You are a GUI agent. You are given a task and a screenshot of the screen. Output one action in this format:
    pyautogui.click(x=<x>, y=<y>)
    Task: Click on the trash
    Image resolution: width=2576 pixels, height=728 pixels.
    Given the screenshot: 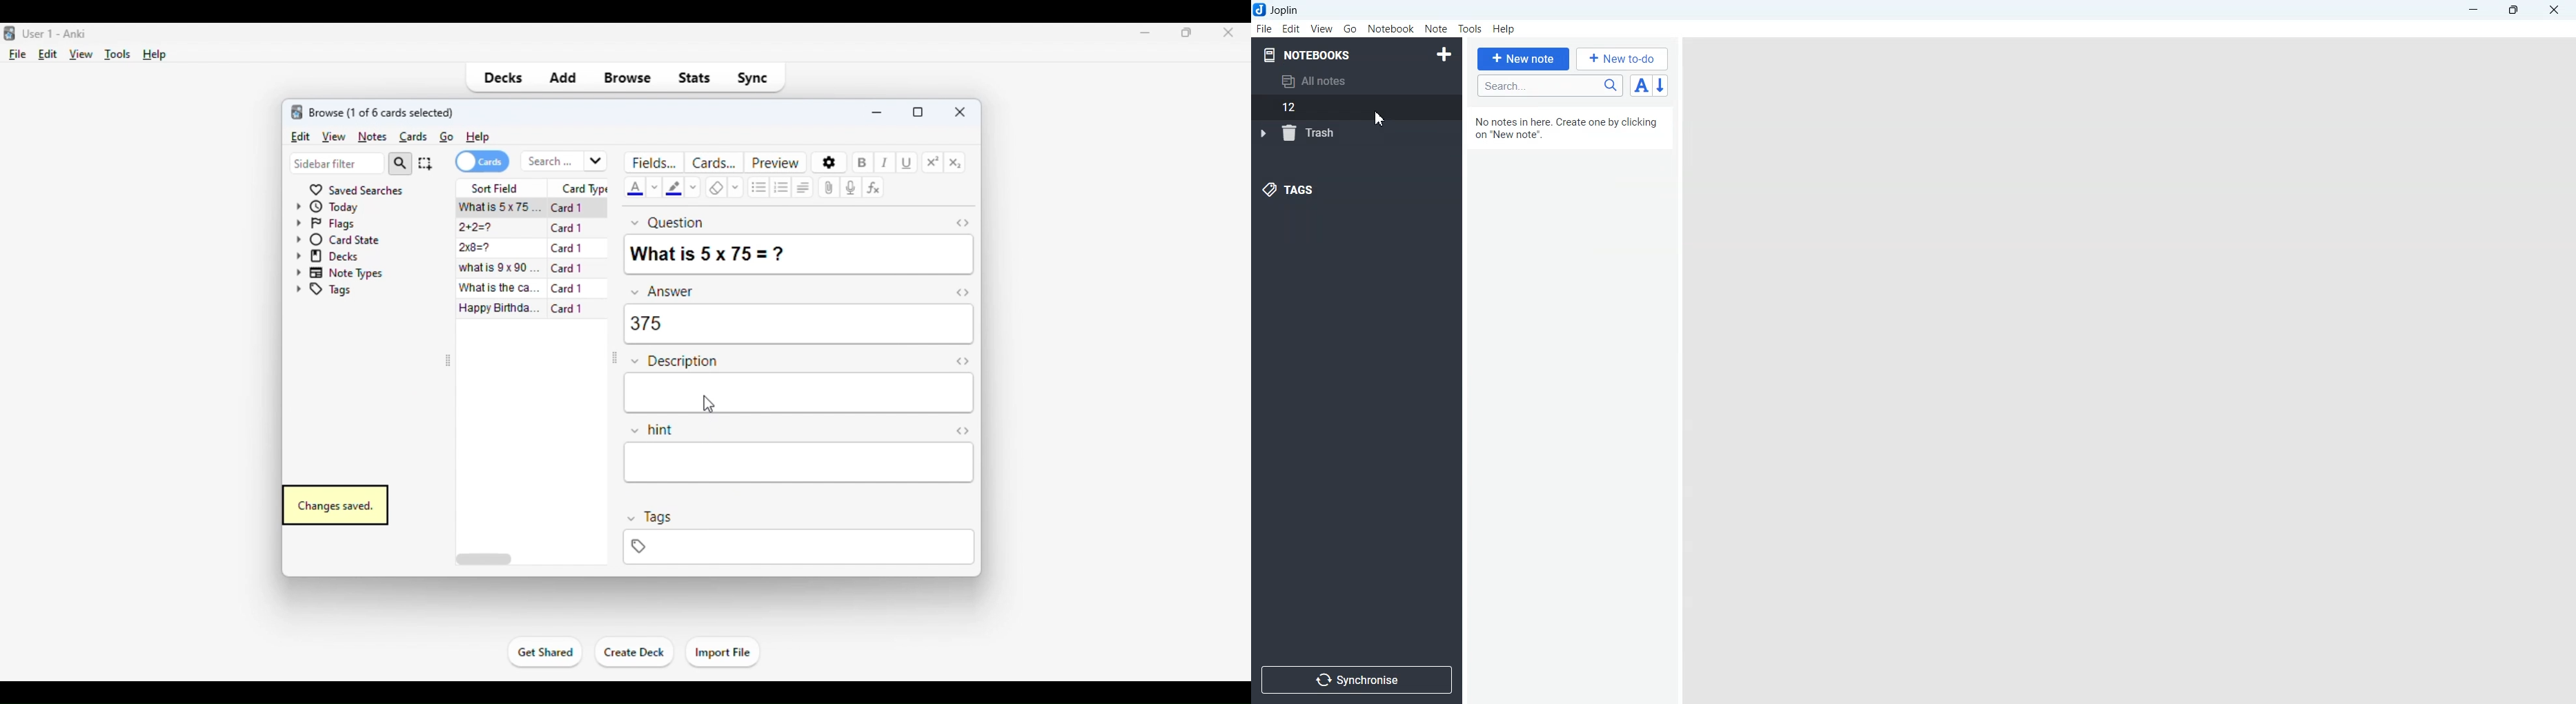 What is the action you would take?
    pyautogui.click(x=1302, y=133)
    